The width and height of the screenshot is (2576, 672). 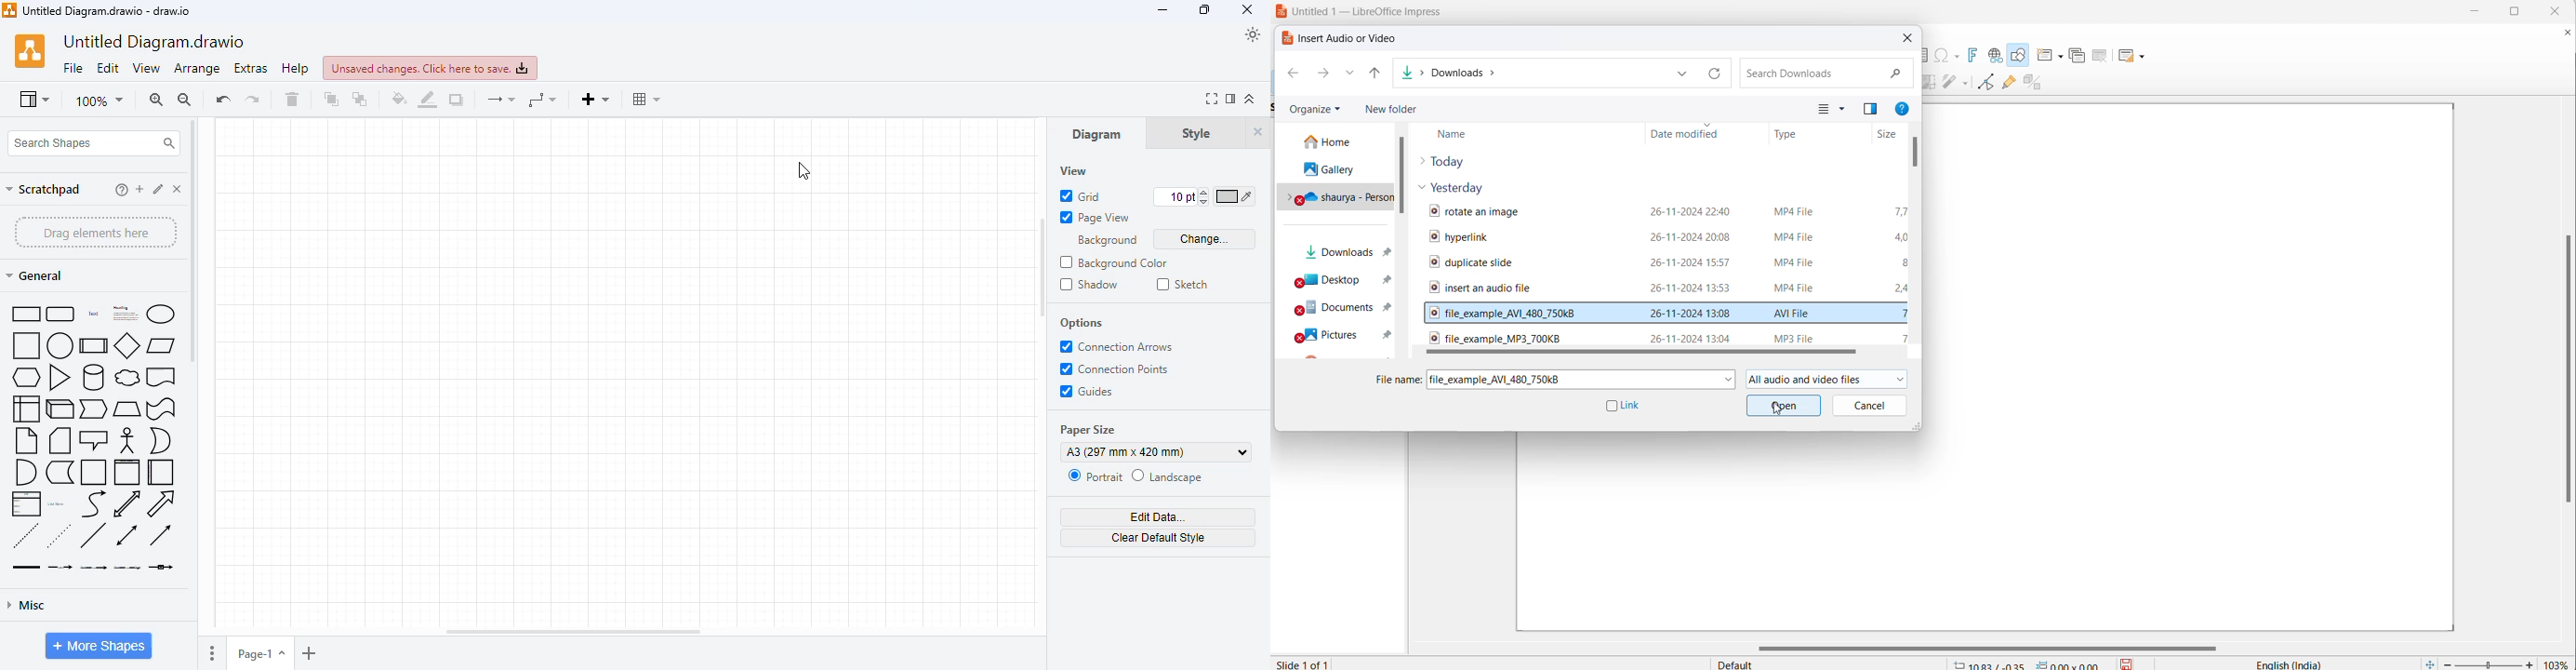 What do you see at coordinates (252, 99) in the screenshot?
I see `redo` at bounding box center [252, 99].